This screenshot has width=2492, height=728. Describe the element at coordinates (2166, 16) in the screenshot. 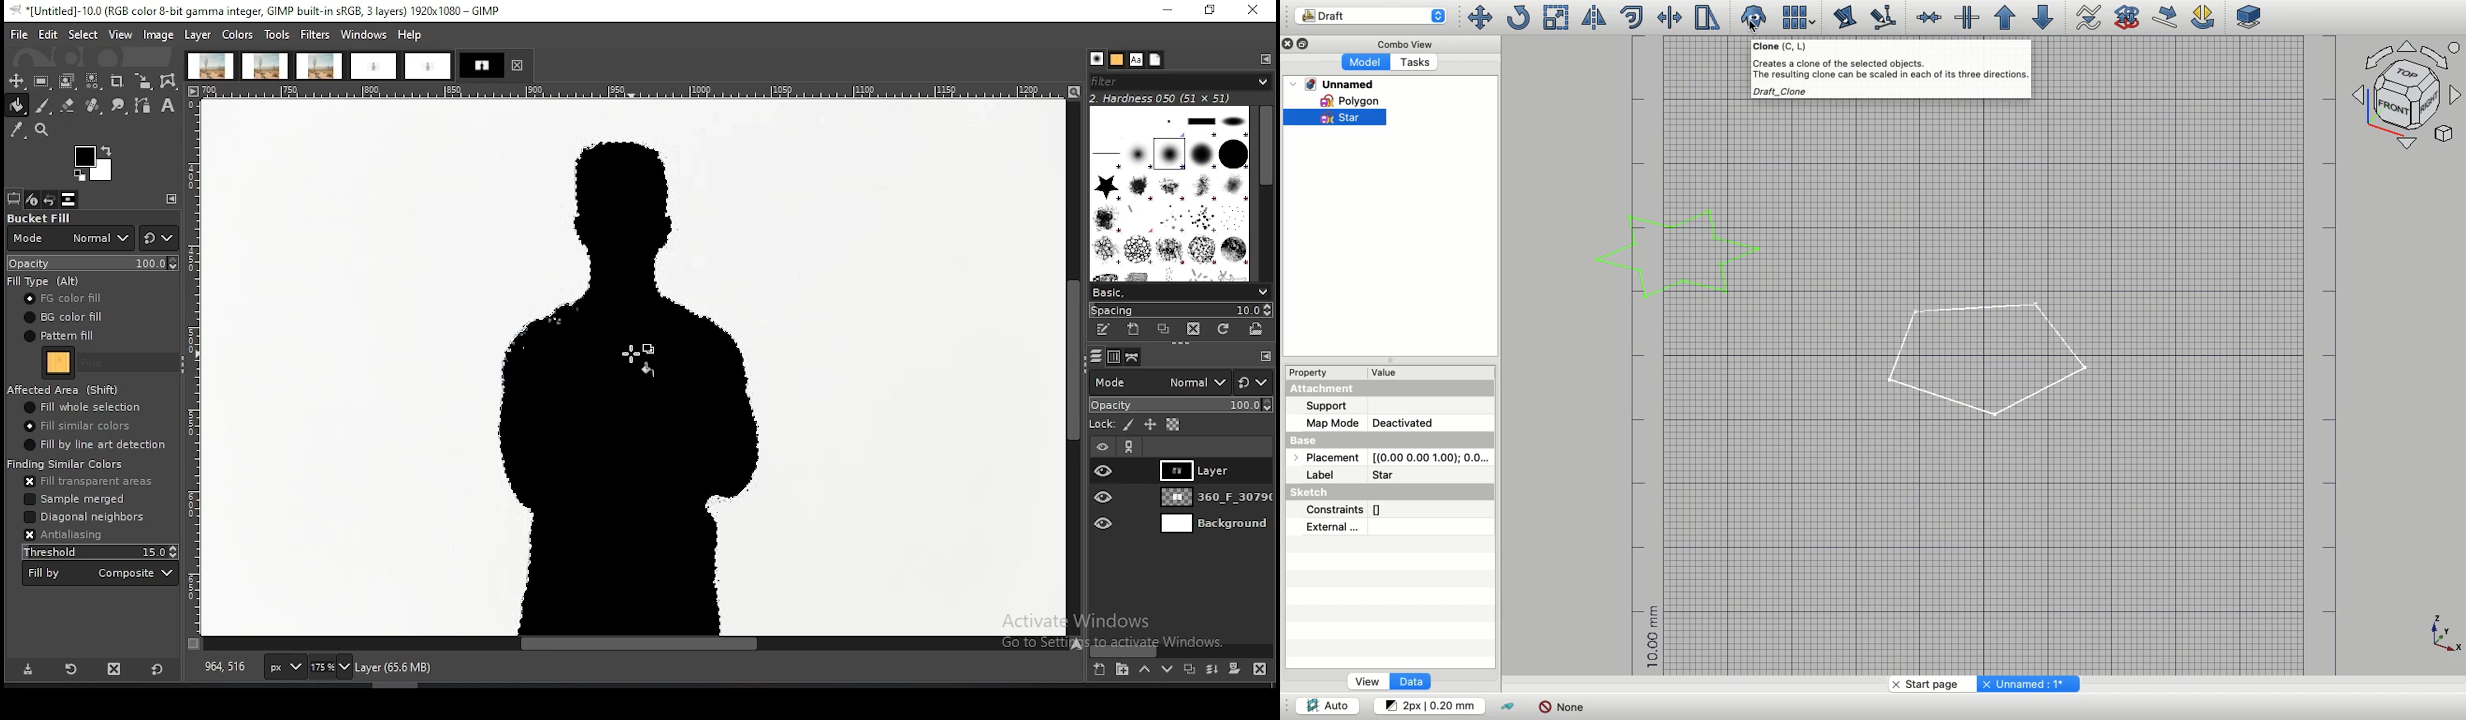

I see `Draft move` at that location.